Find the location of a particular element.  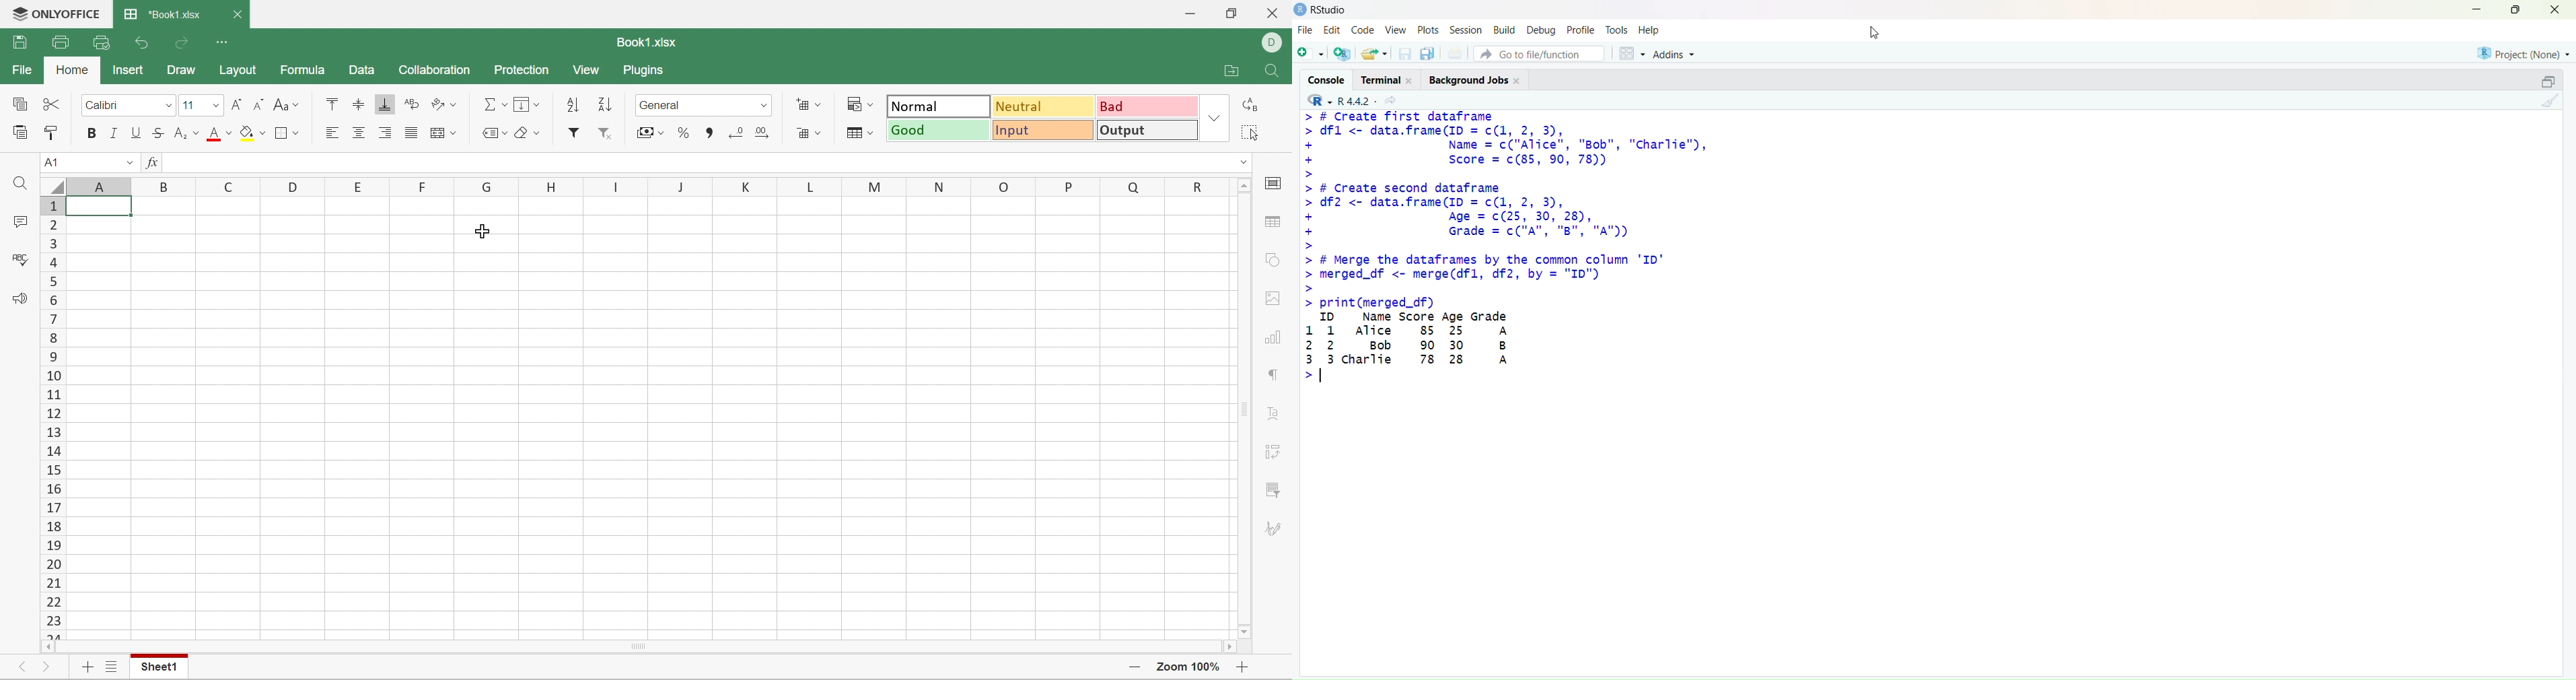

Paragraph settings is located at coordinates (1271, 375).